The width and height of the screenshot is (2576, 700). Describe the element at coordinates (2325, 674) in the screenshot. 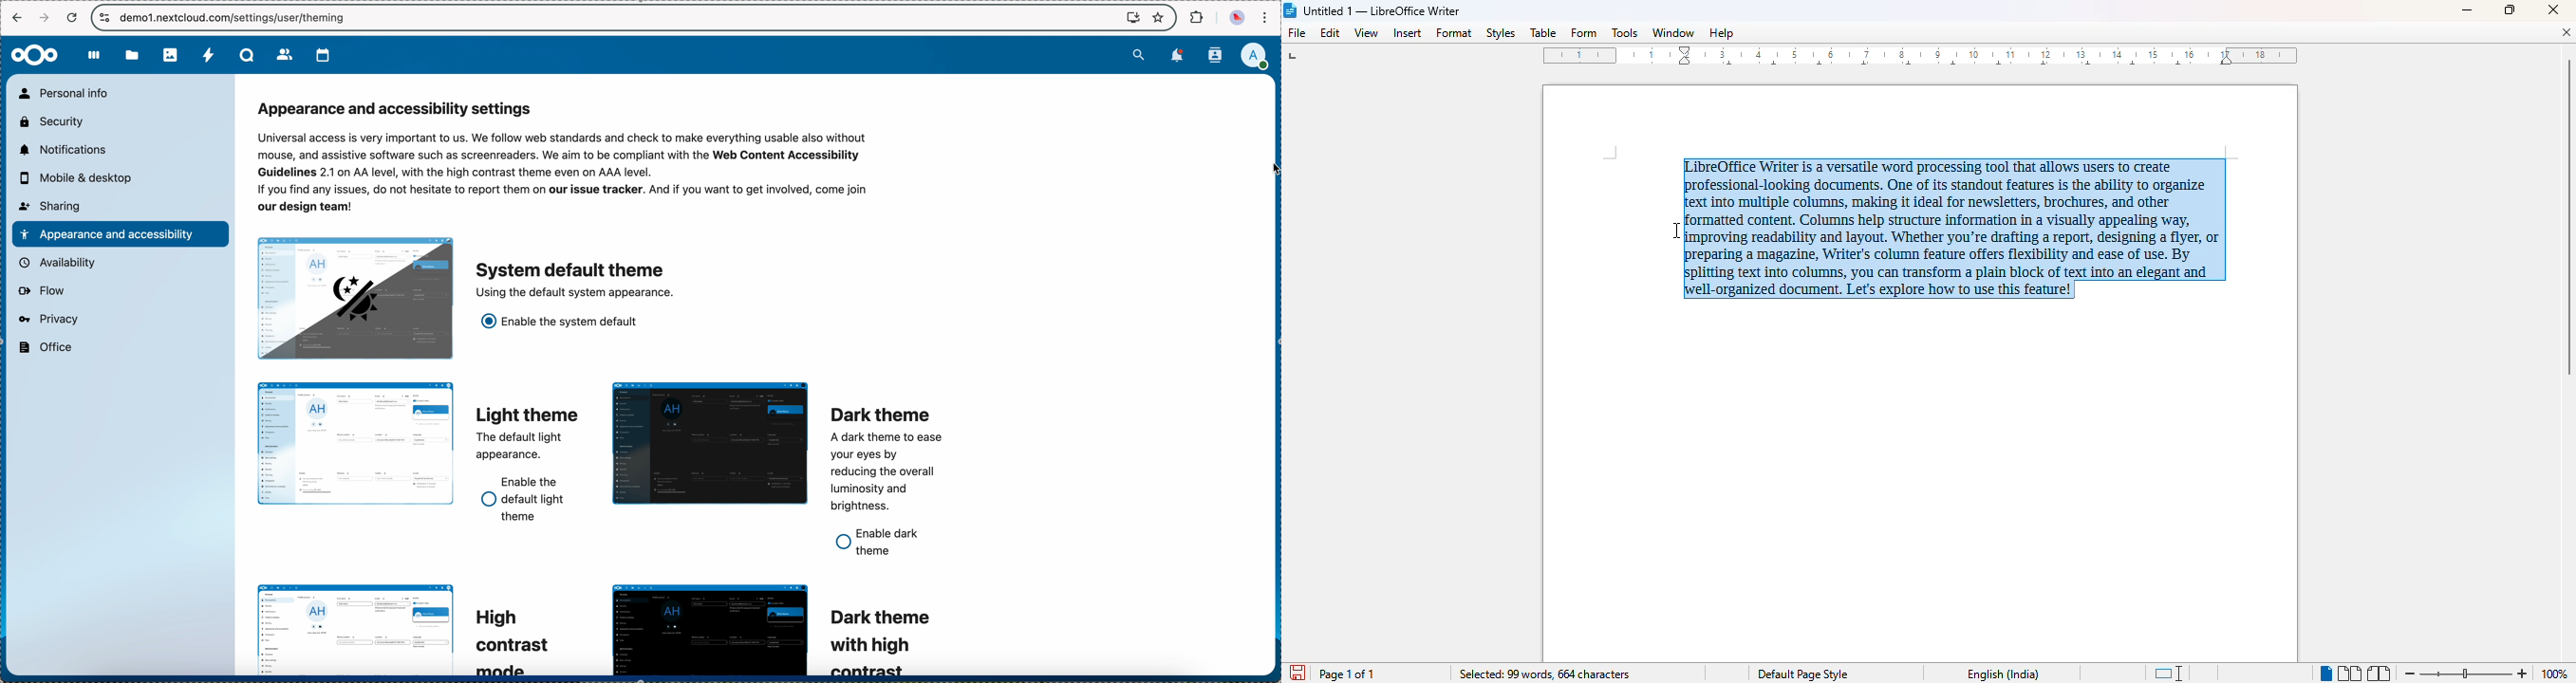

I see `single-page view` at that location.